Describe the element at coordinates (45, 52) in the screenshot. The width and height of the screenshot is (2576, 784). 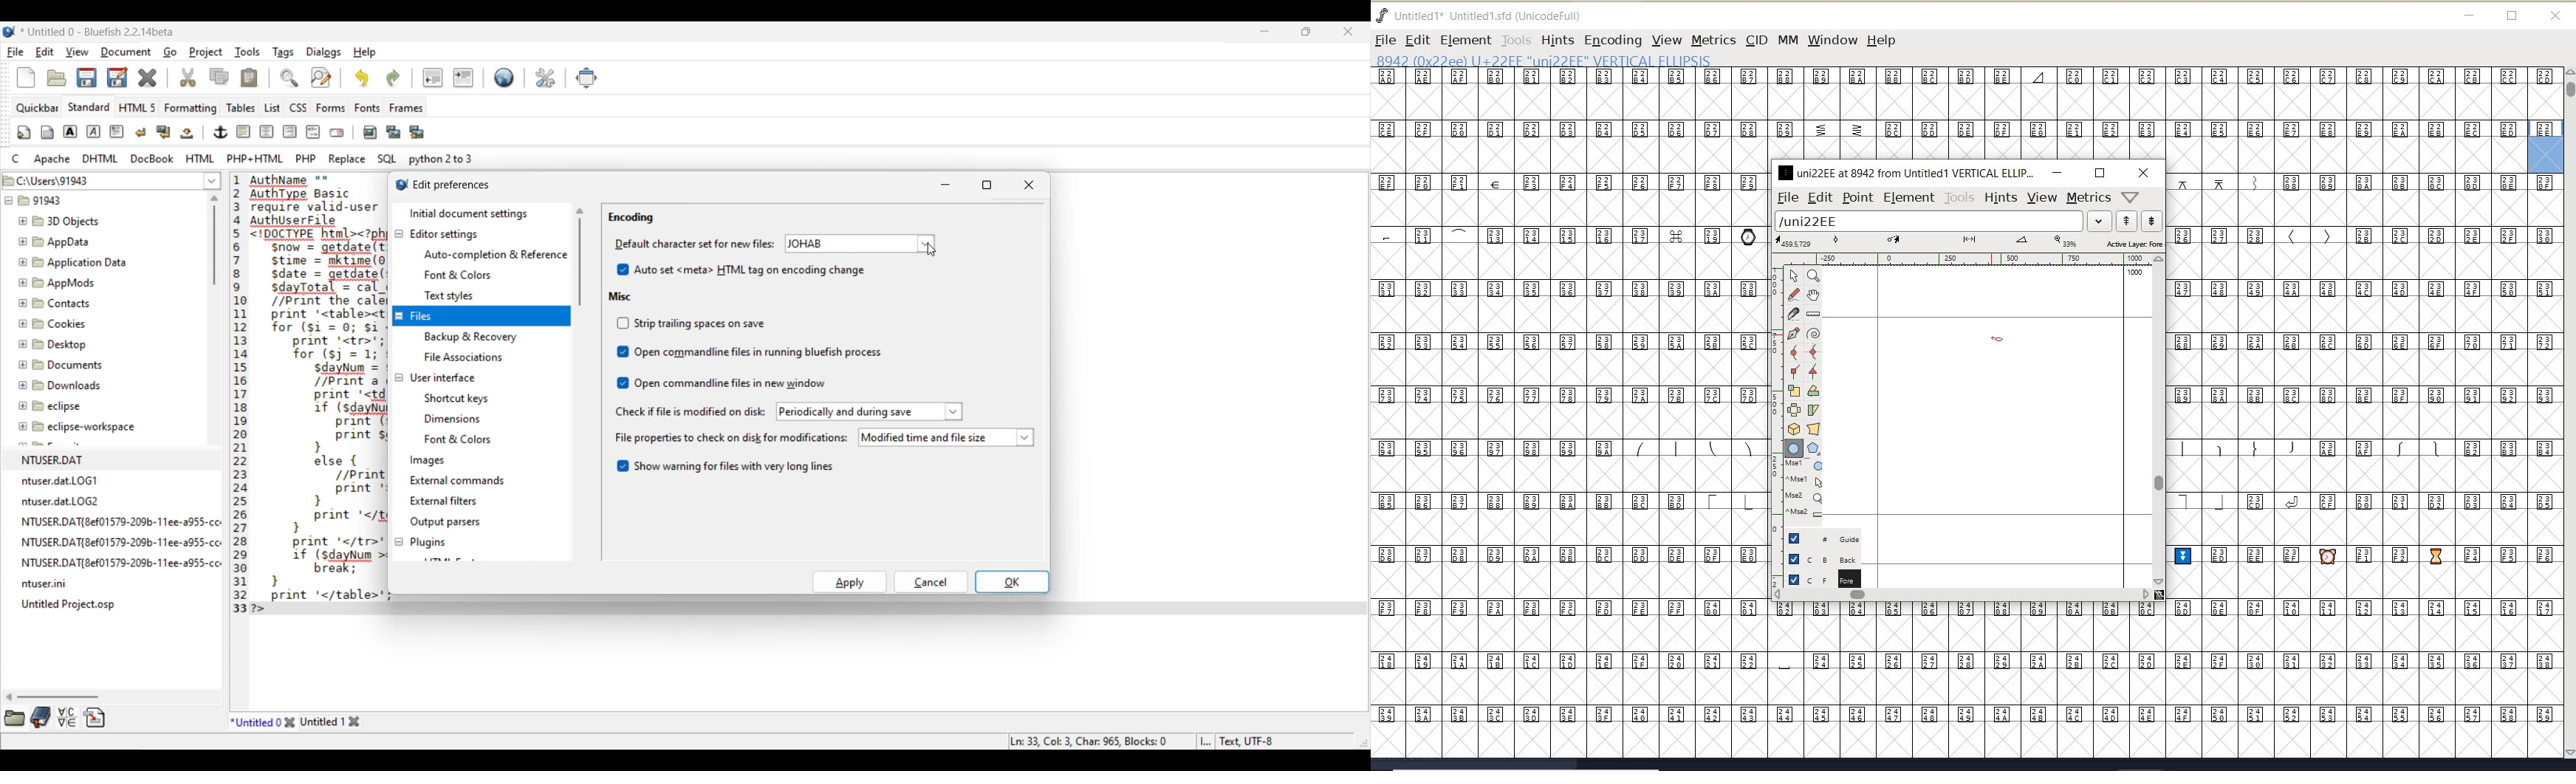
I see `Edit menu` at that location.